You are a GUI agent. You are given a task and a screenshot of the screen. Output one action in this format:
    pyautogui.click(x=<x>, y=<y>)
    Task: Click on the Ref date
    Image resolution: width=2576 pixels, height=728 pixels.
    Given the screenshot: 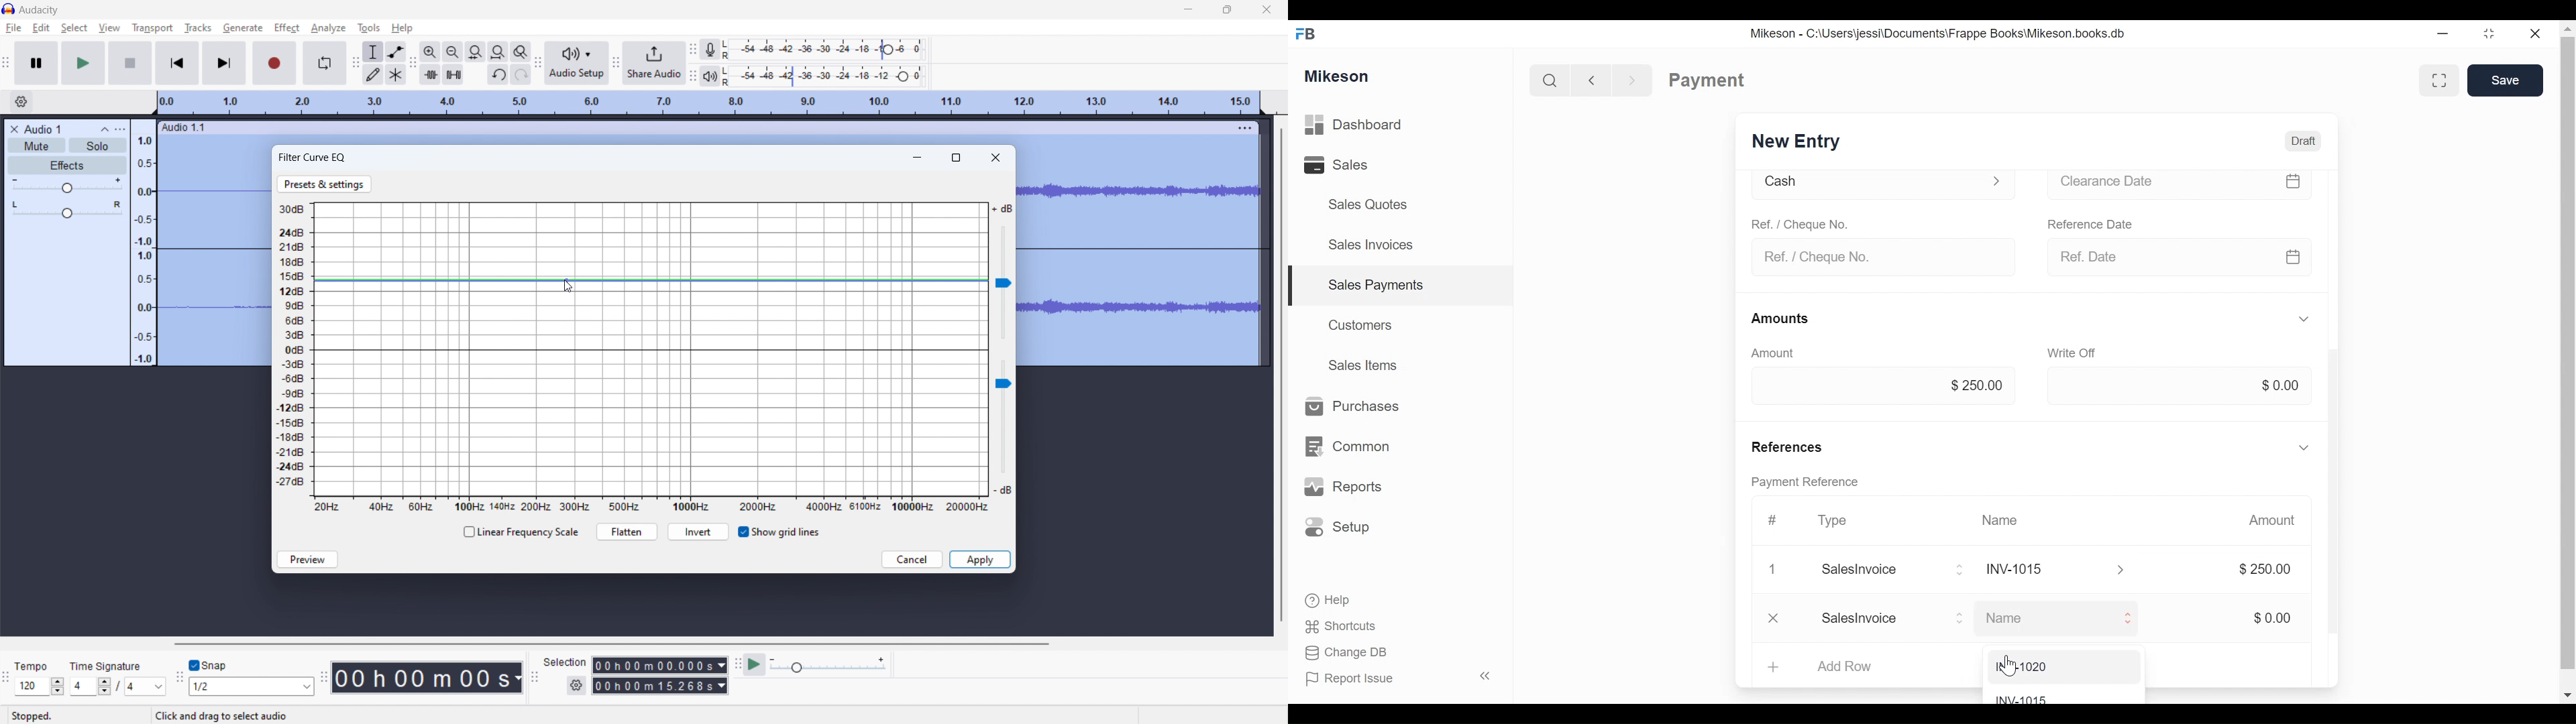 What is the action you would take?
    pyautogui.click(x=2192, y=259)
    